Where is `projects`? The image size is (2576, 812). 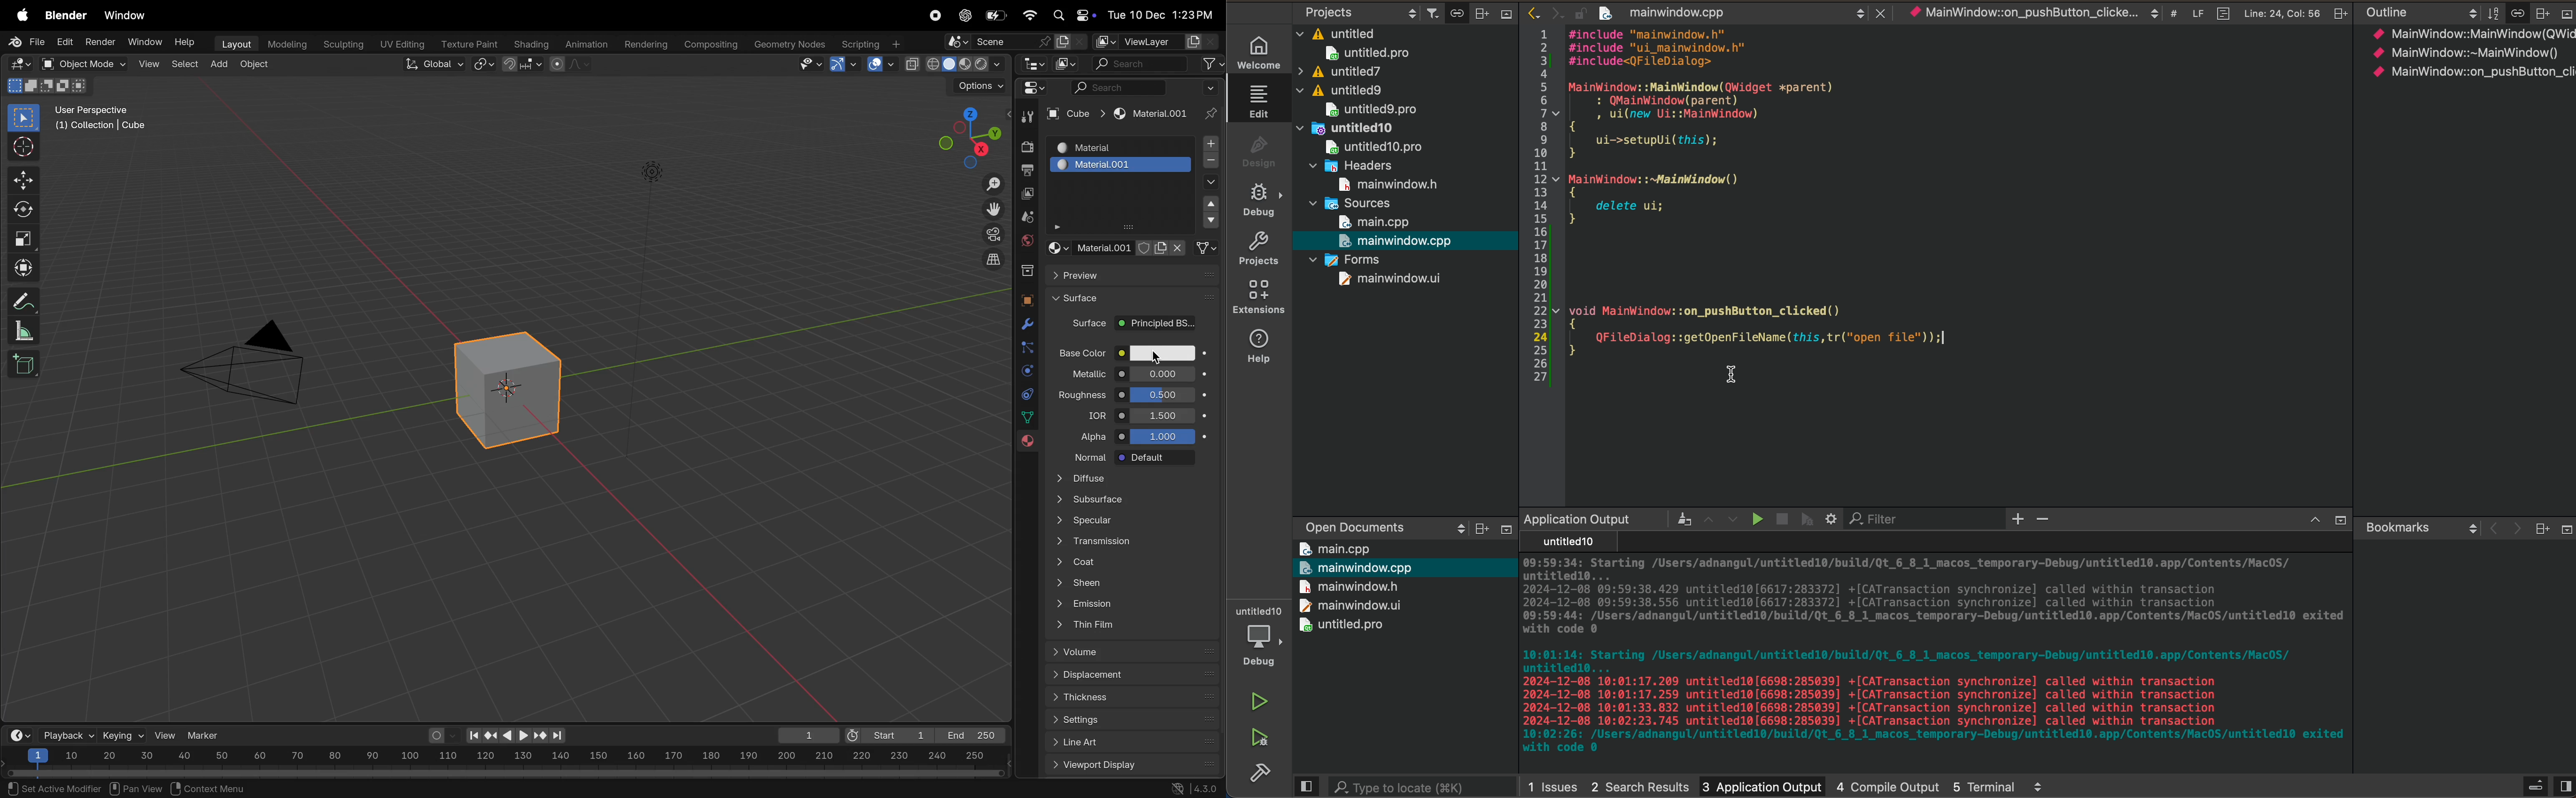 projects is located at coordinates (1258, 248).